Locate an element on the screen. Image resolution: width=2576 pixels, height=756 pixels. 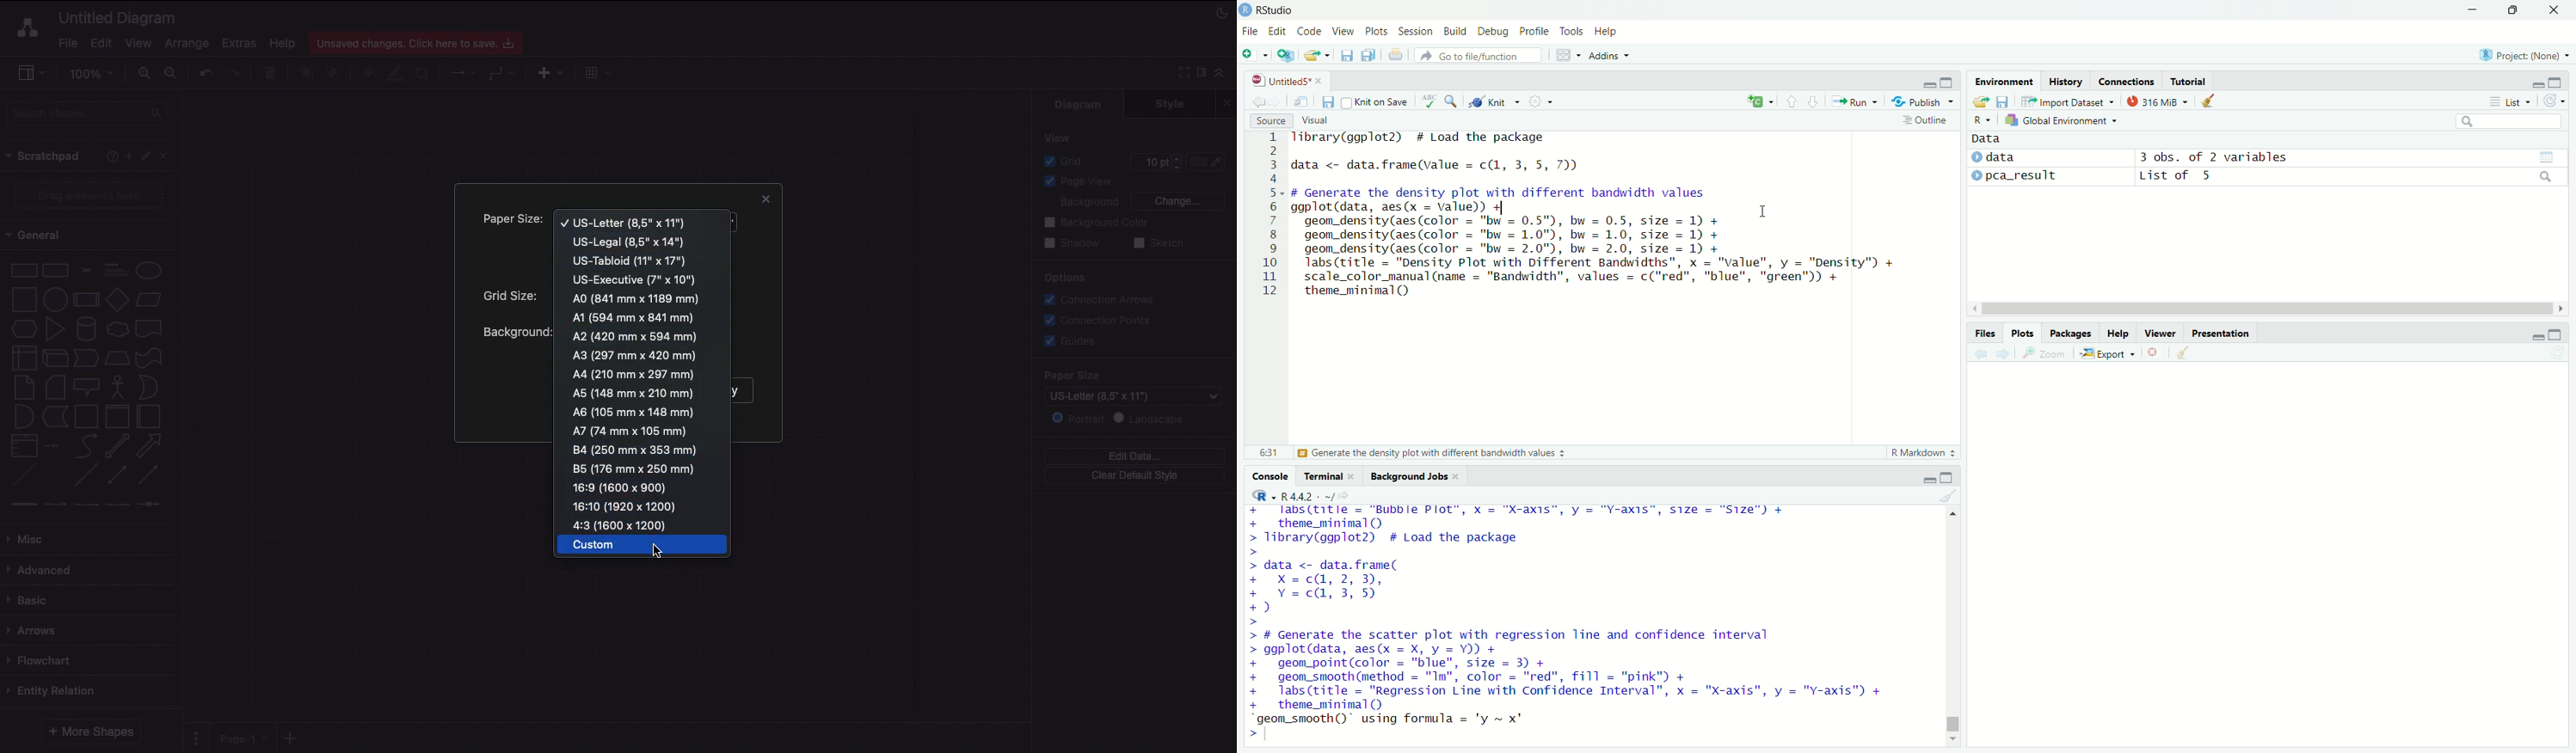
Build is located at coordinates (1455, 30).